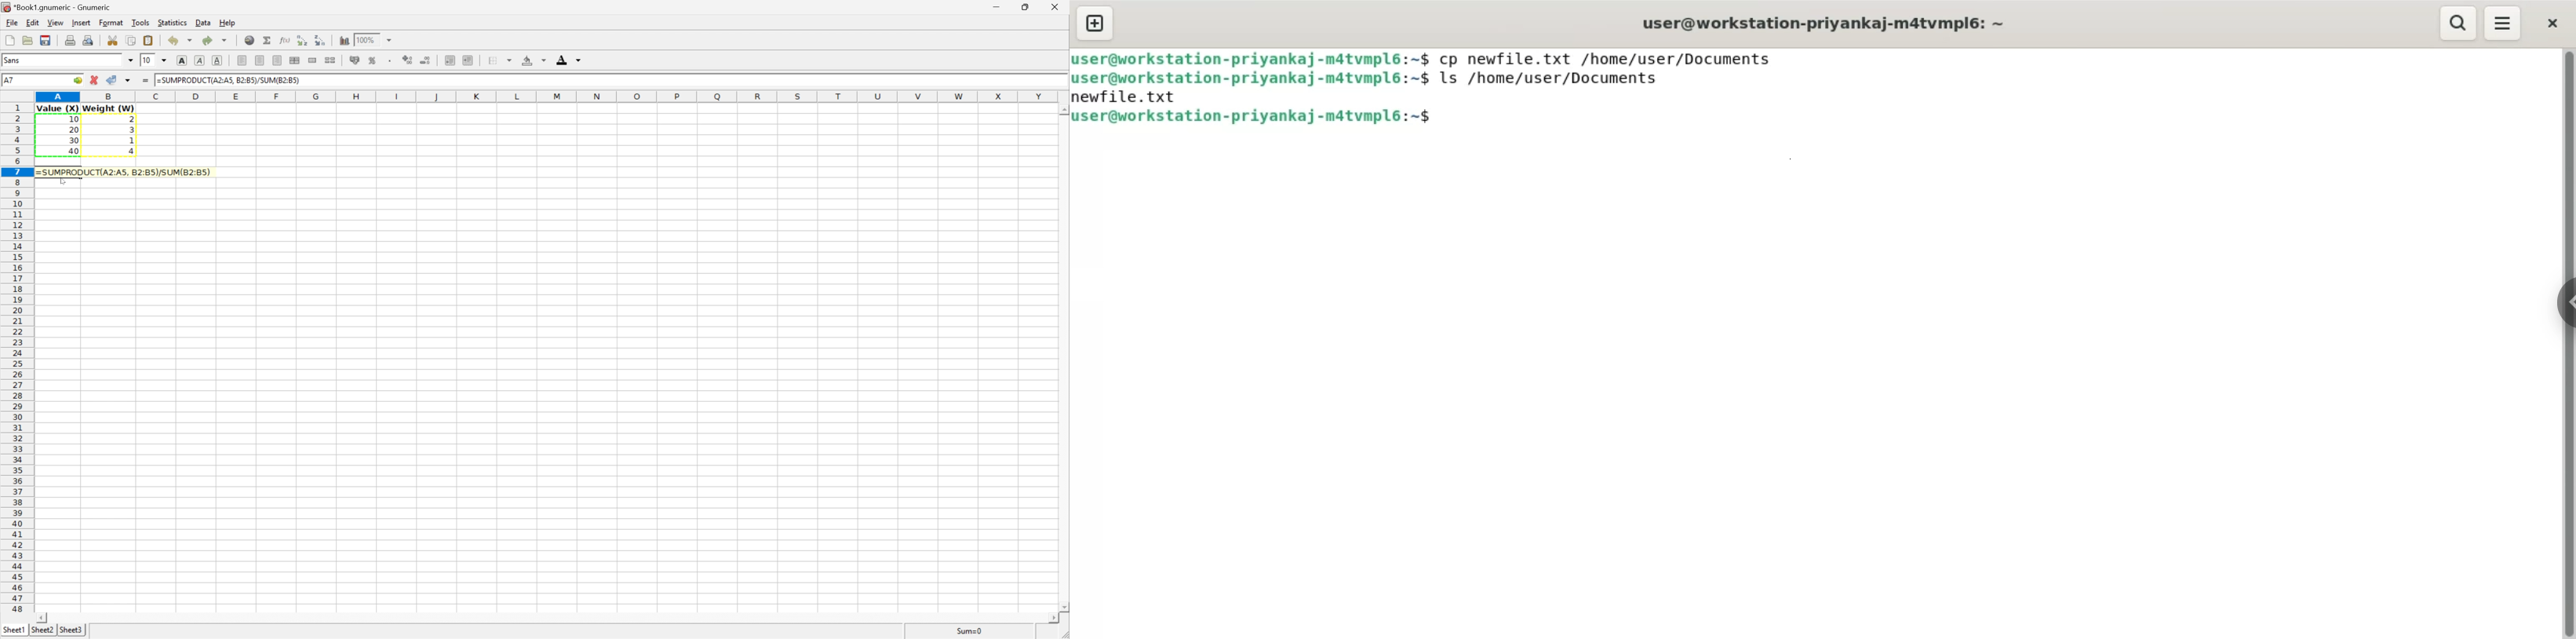 This screenshot has width=2576, height=644. What do you see at coordinates (10, 79) in the screenshot?
I see `A1` at bounding box center [10, 79].